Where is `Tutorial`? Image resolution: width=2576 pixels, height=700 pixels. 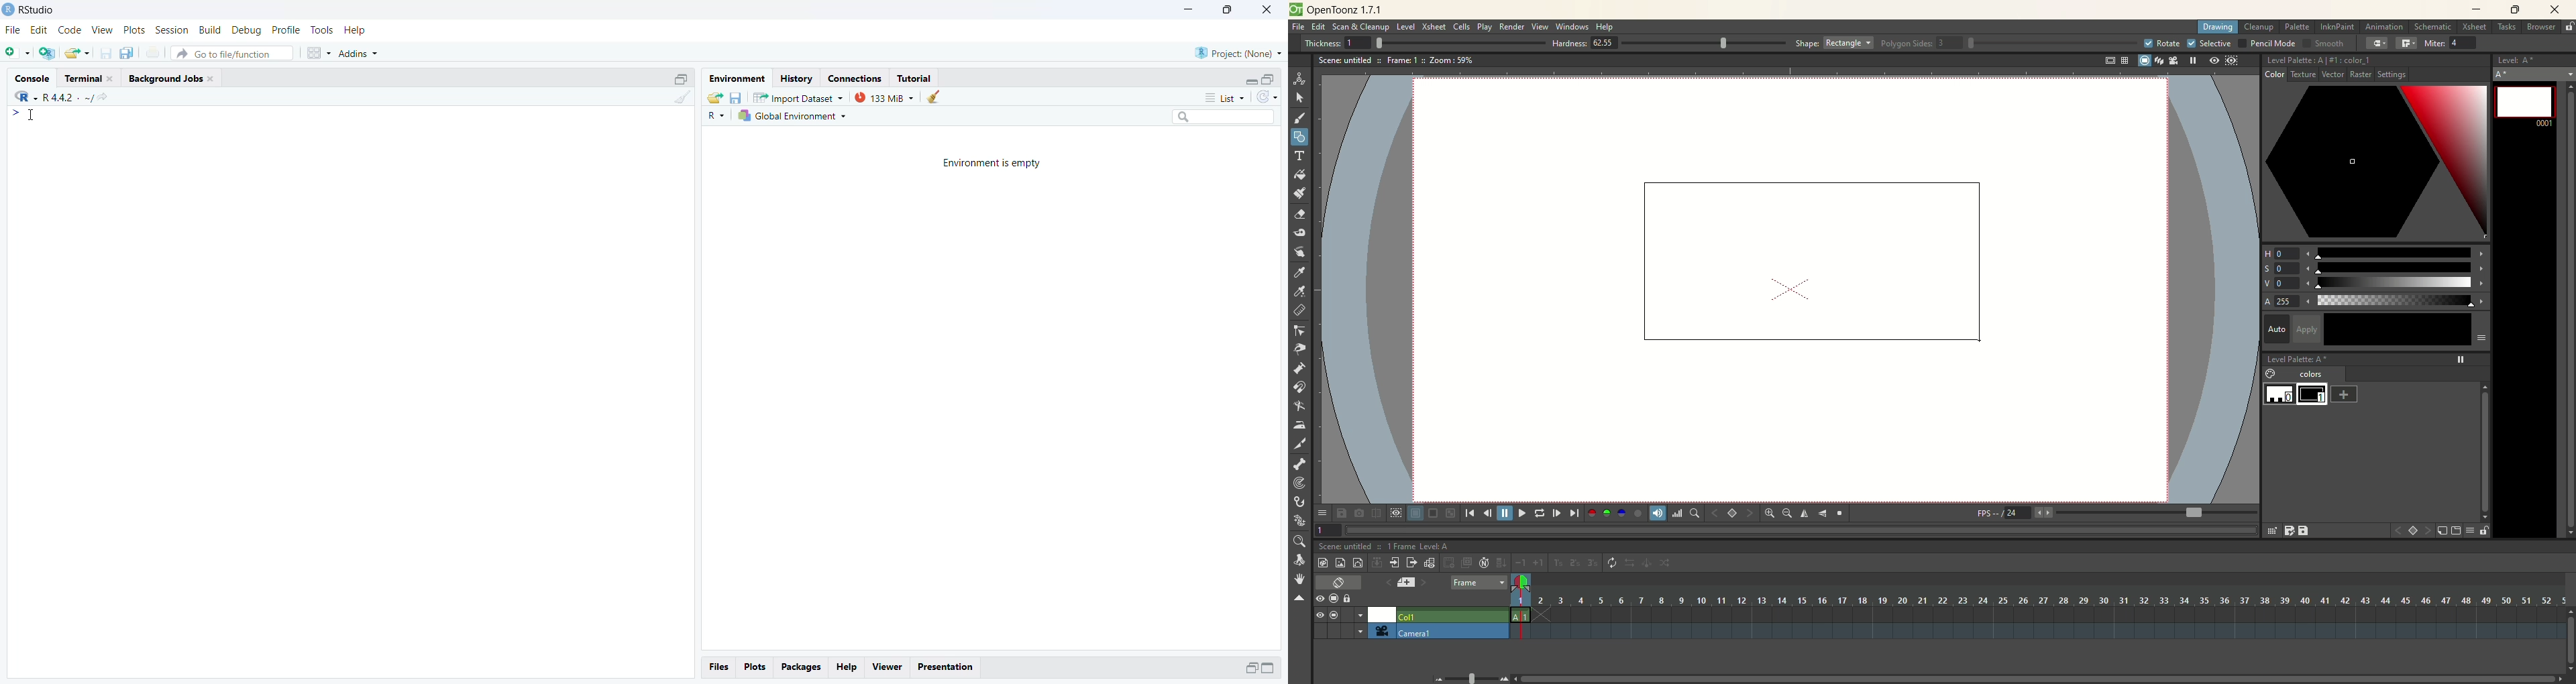 Tutorial is located at coordinates (913, 78).